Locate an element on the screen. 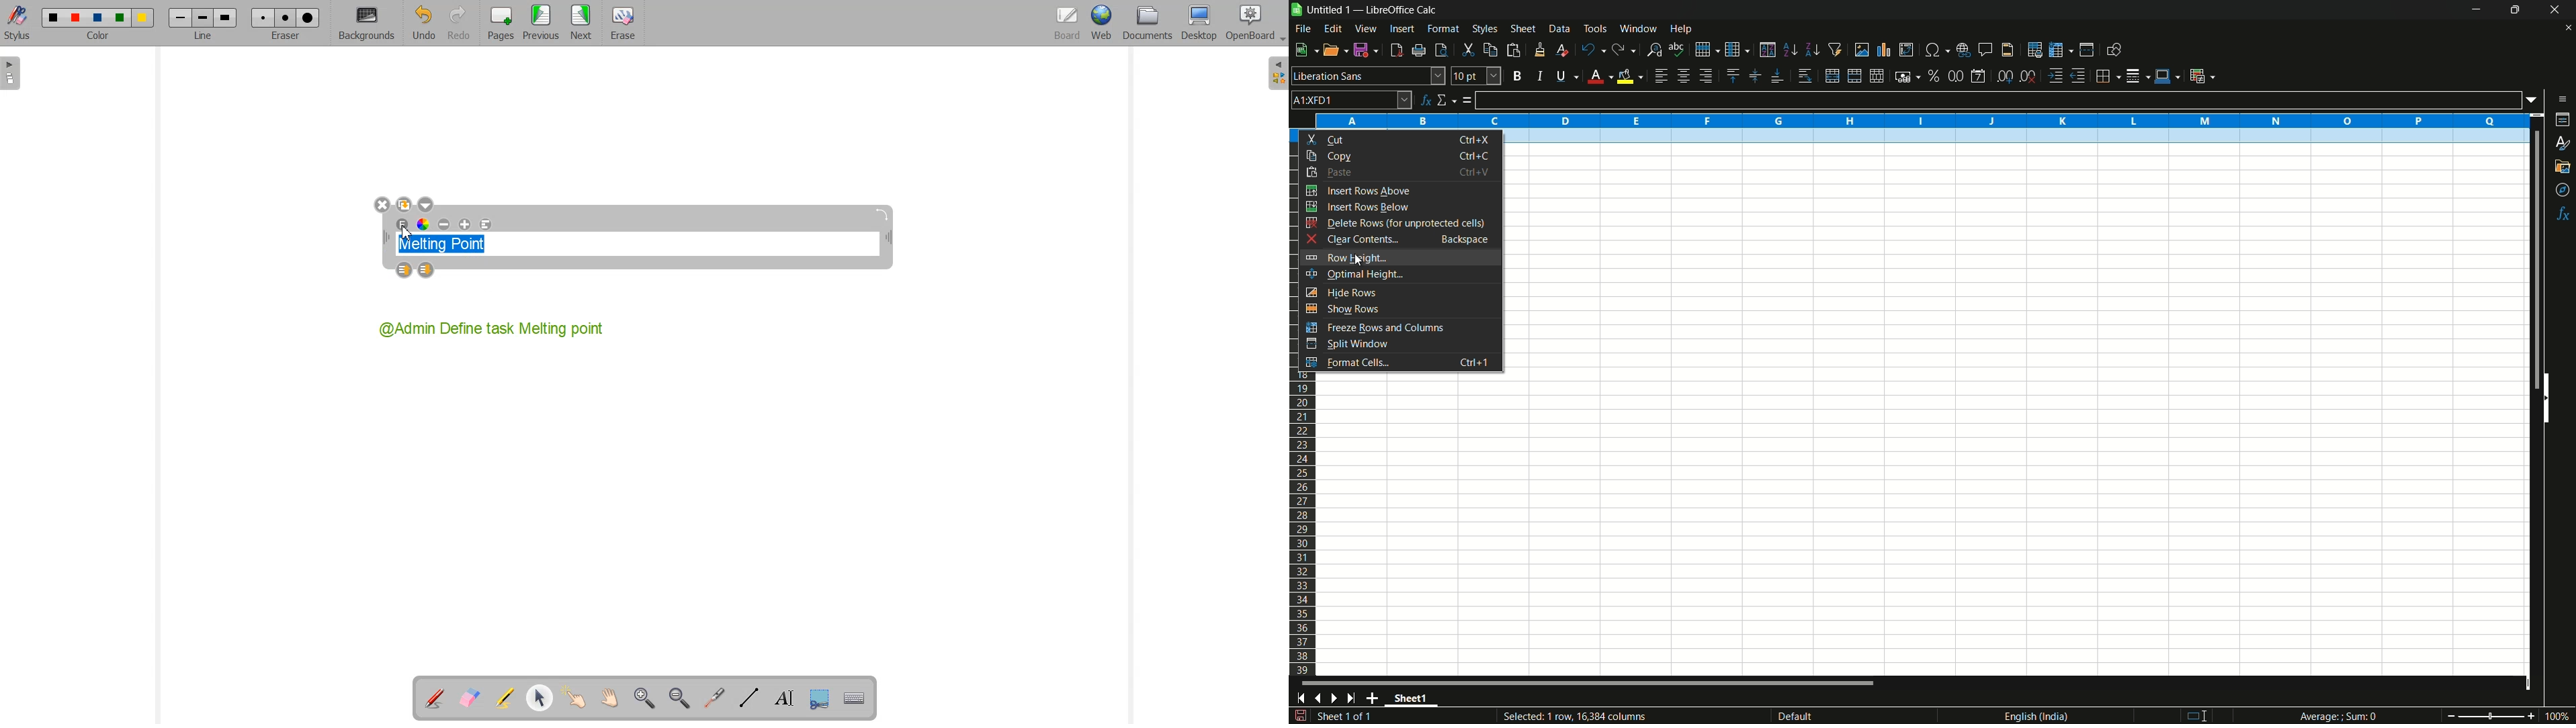  function wizard is located at coordinates (1425, 100).